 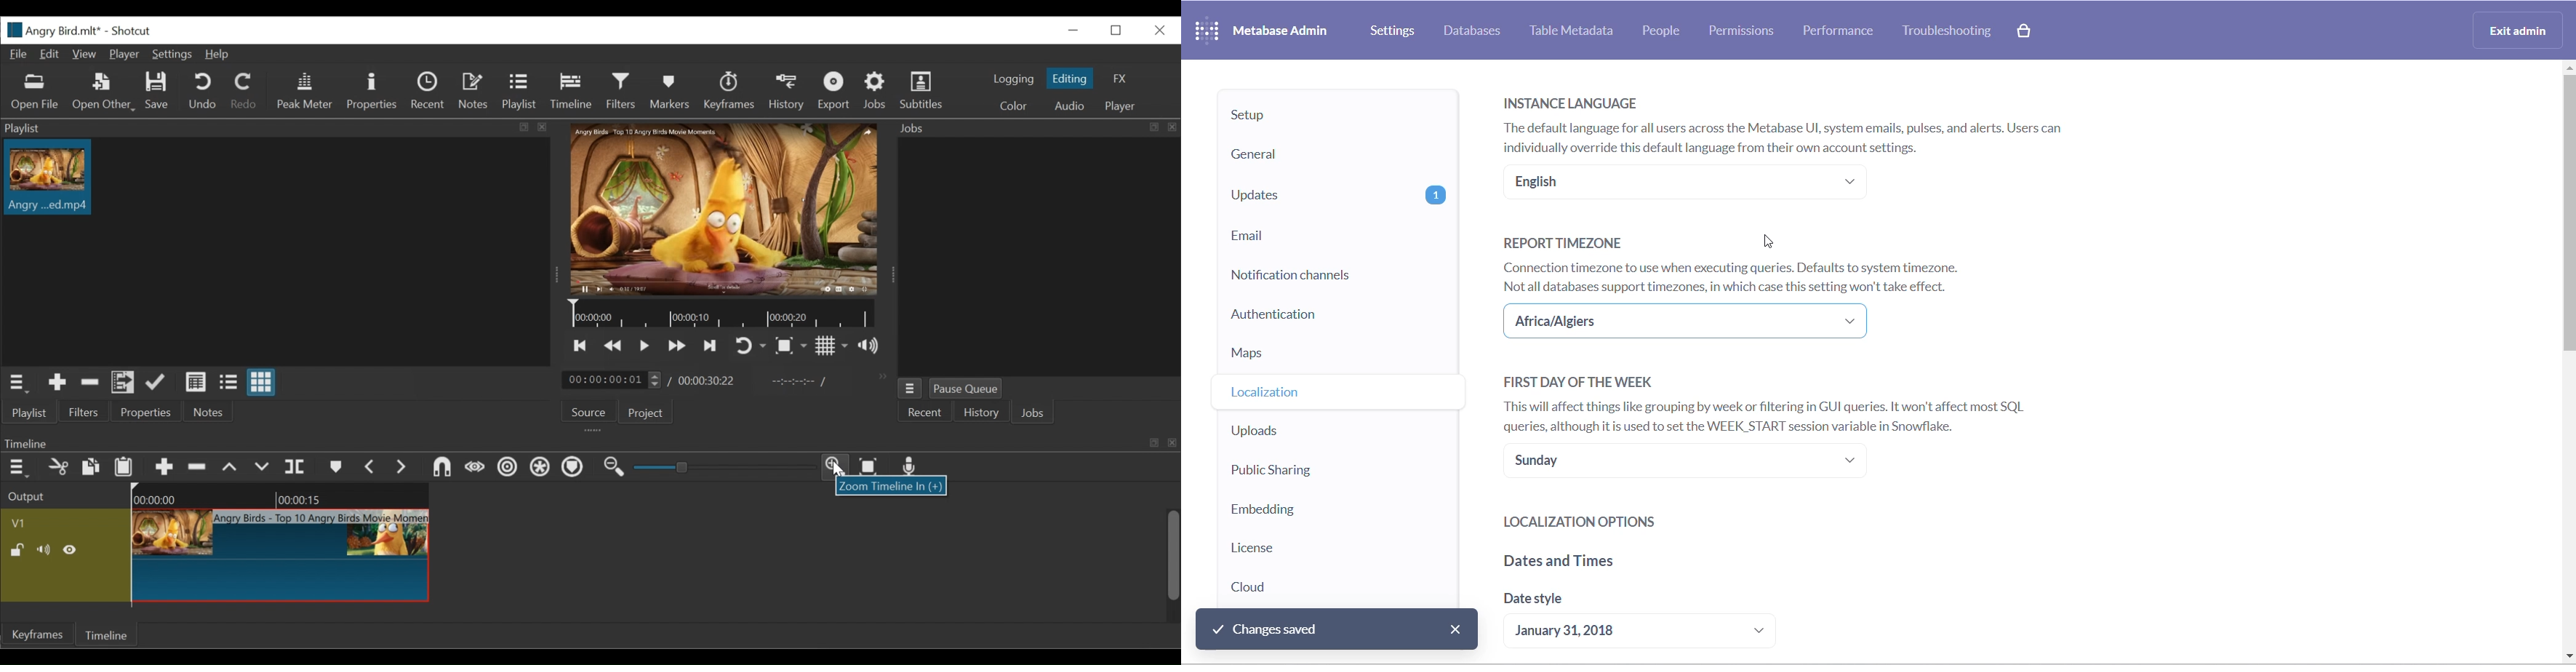 I want to click on Jobs Menu, so click(x=910, y=389).